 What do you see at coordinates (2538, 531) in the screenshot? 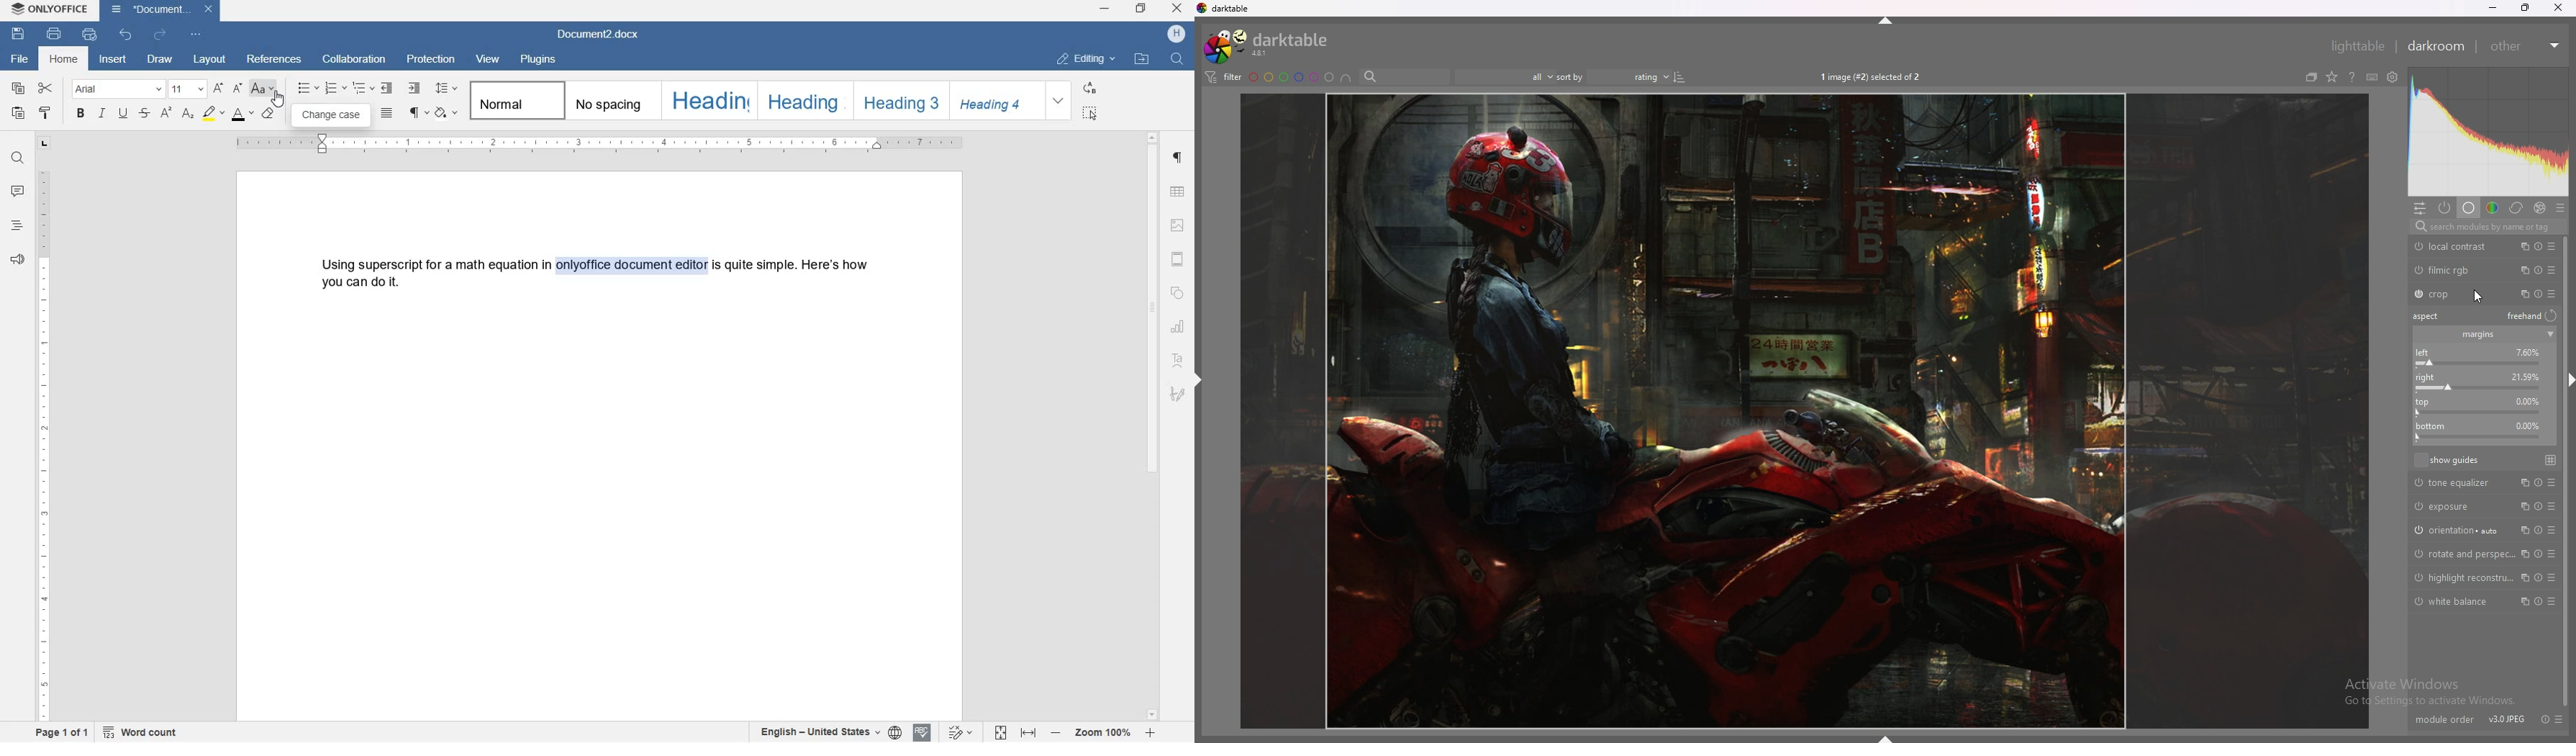
I see `reset` at bounding box center [2538, 531].